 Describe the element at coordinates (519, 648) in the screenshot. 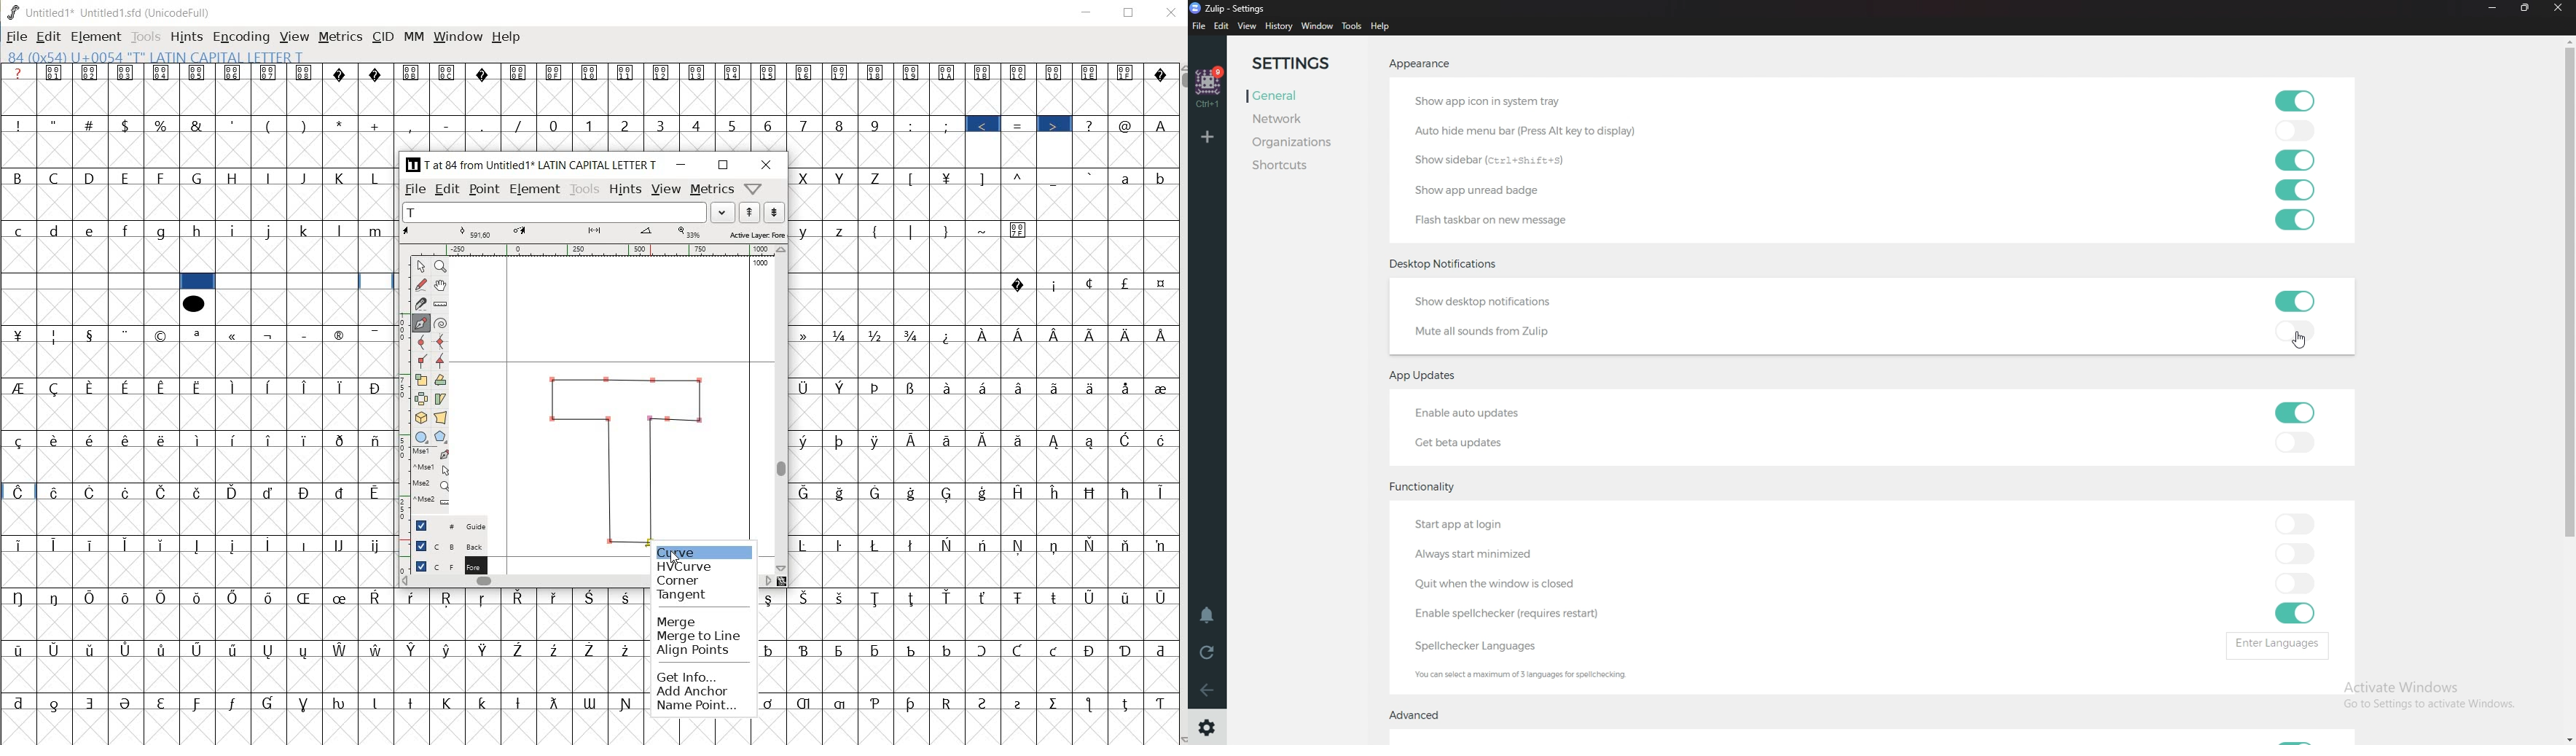

I see `Symbol` at that location.